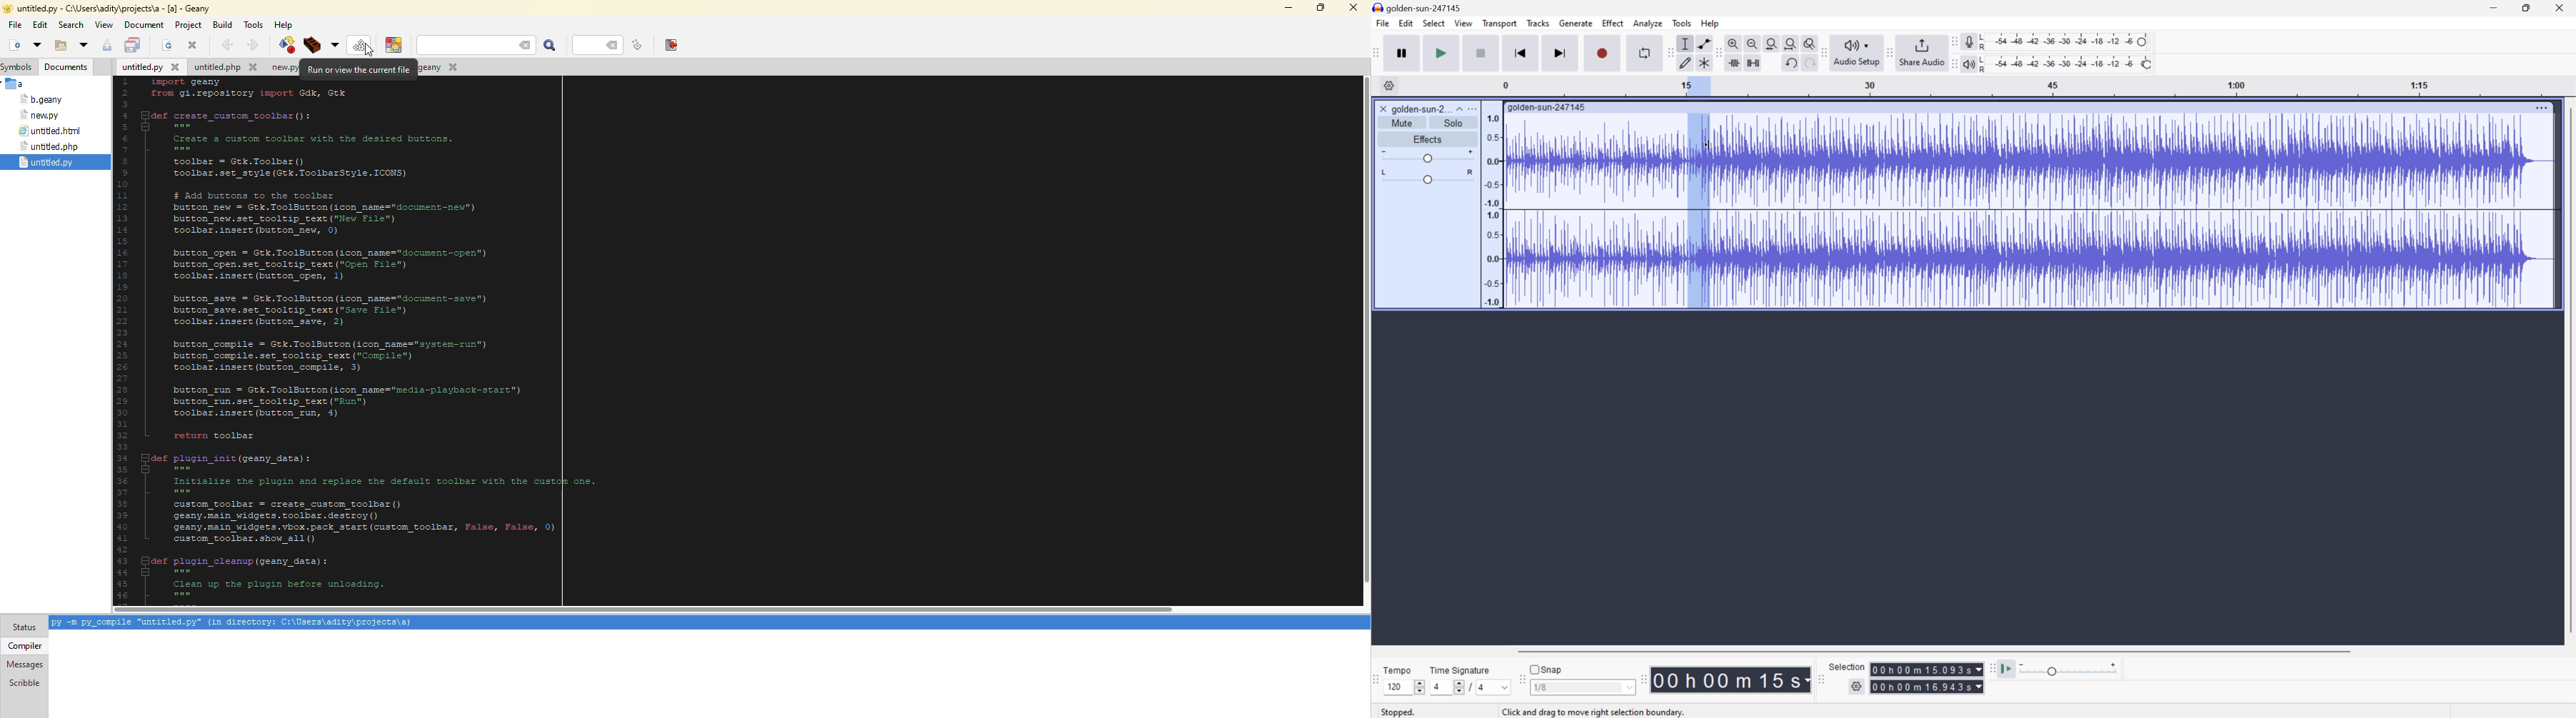  What do you see at coordinates (1561, 53) in the screenshot?
I see `Skip to end` at bounding box center [1561, 53].